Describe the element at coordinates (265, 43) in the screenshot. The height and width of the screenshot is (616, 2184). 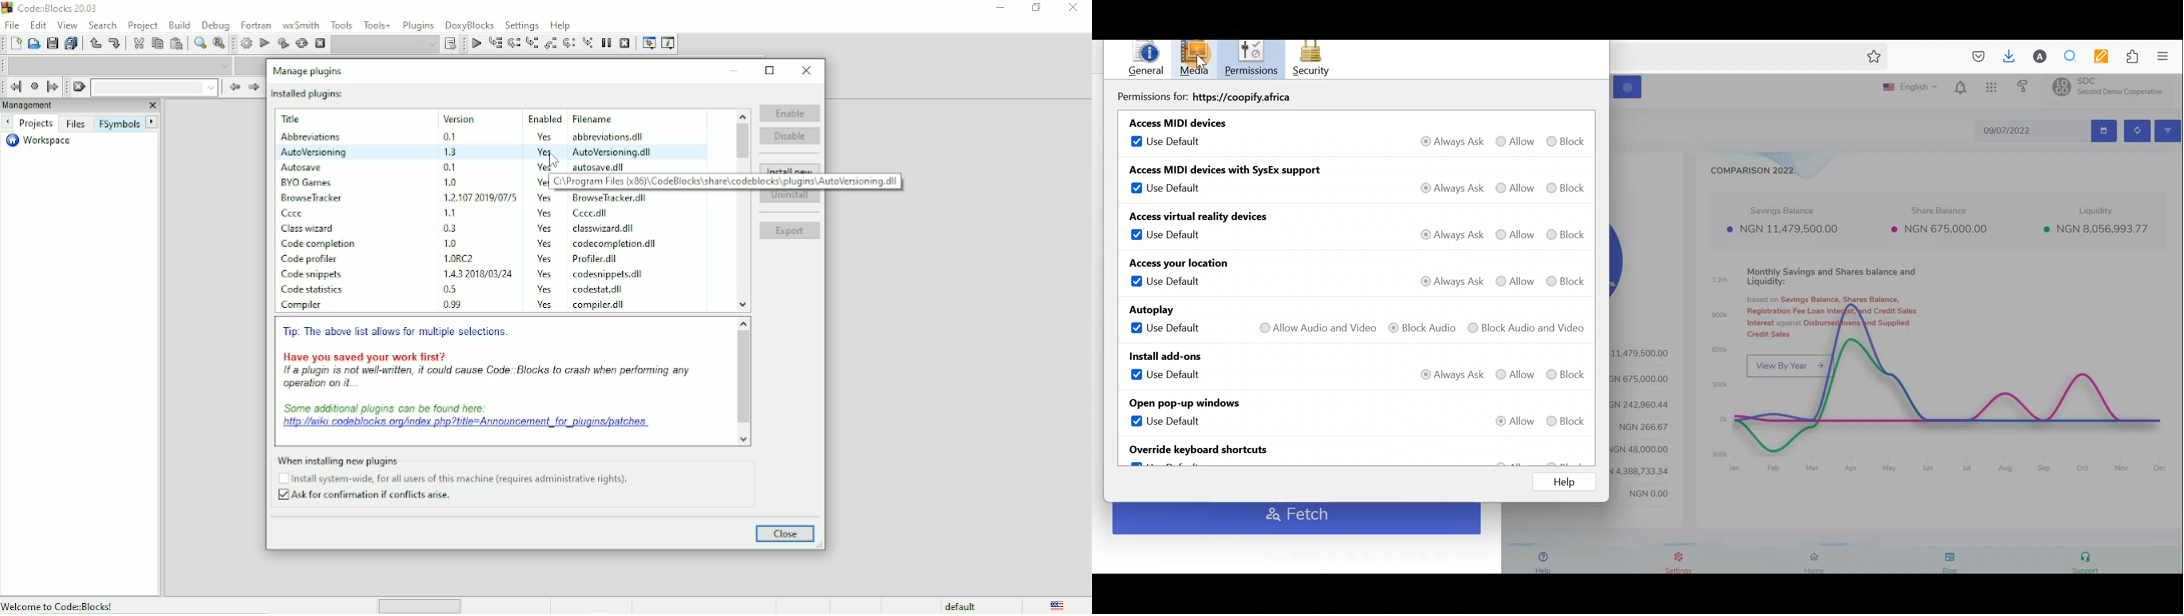
I see `Run` at that location.